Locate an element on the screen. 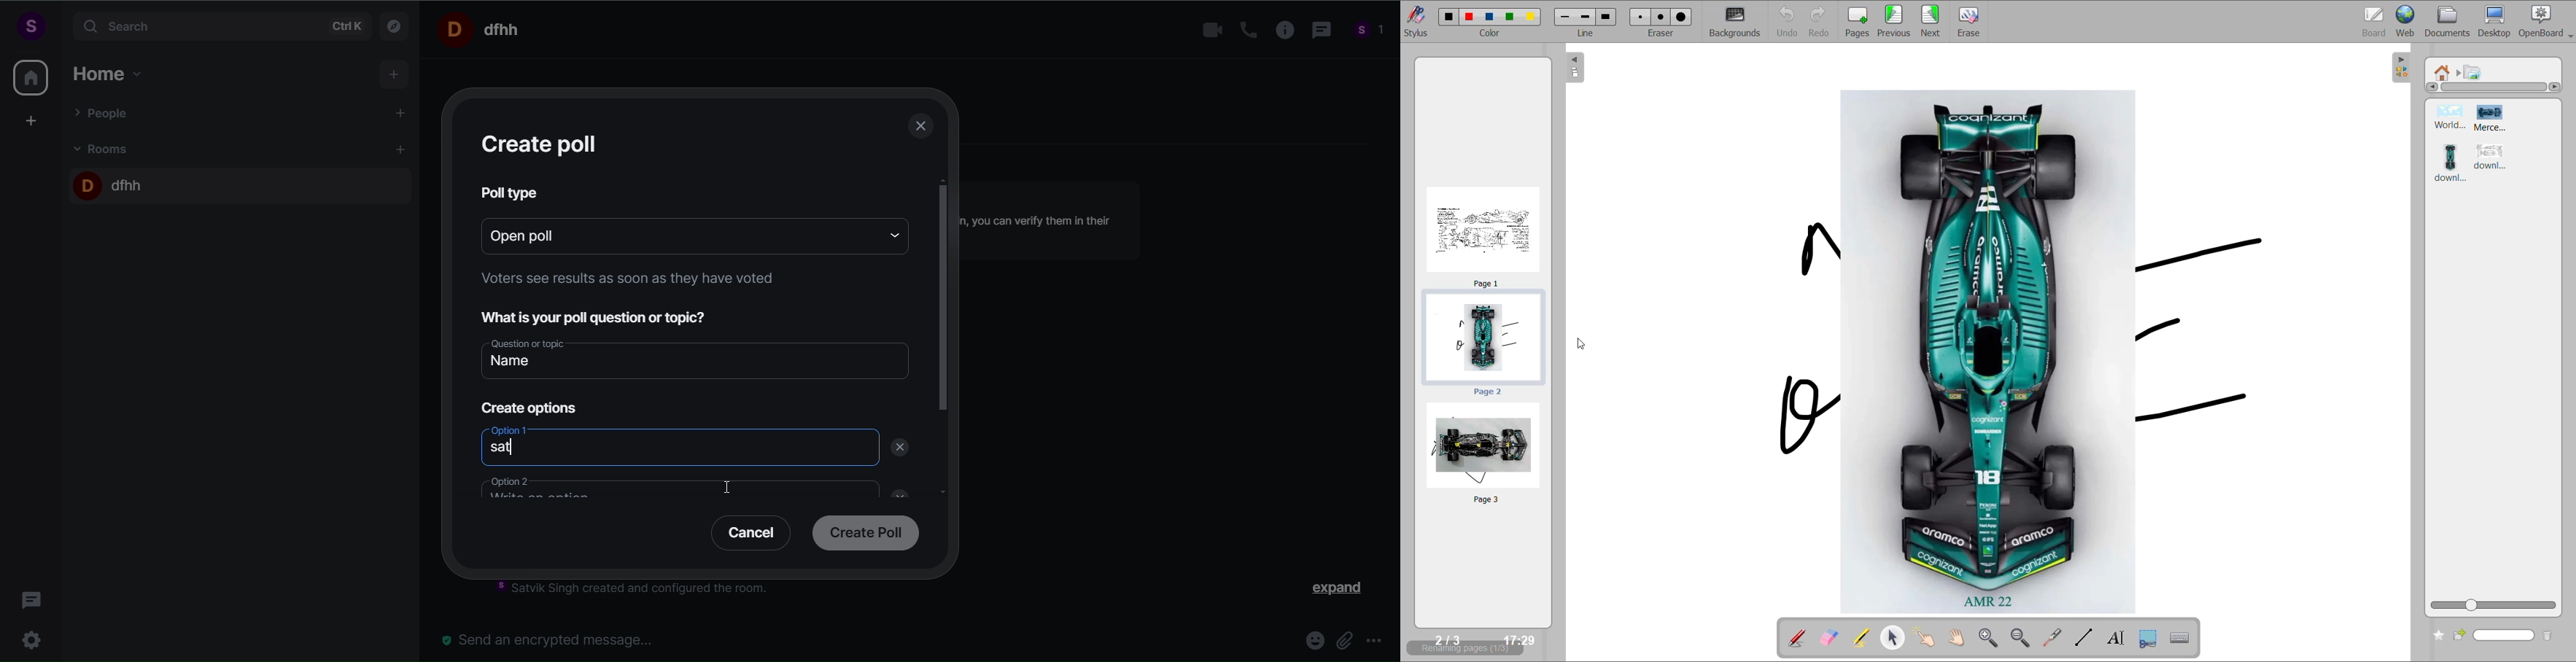  cancel is located at coordinates (745, 536).